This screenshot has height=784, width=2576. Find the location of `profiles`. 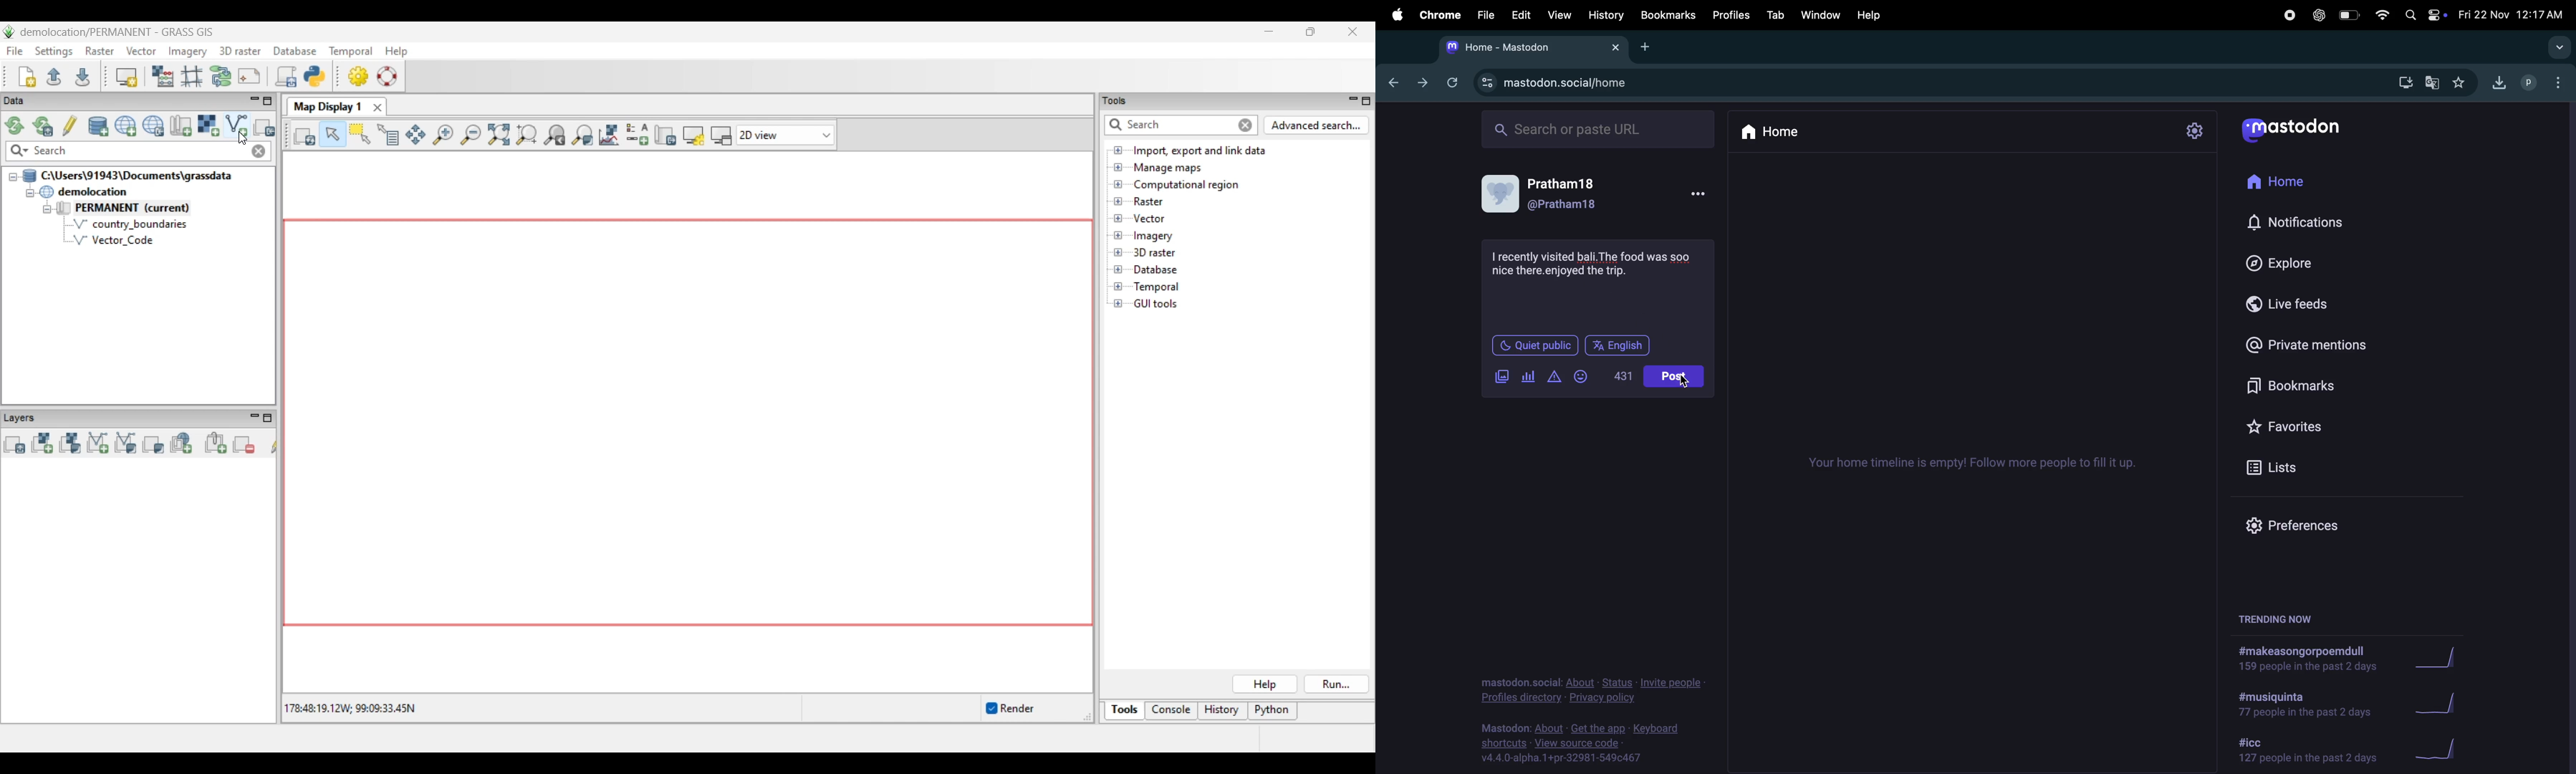

profiles is located at coordinates (1731, 16).